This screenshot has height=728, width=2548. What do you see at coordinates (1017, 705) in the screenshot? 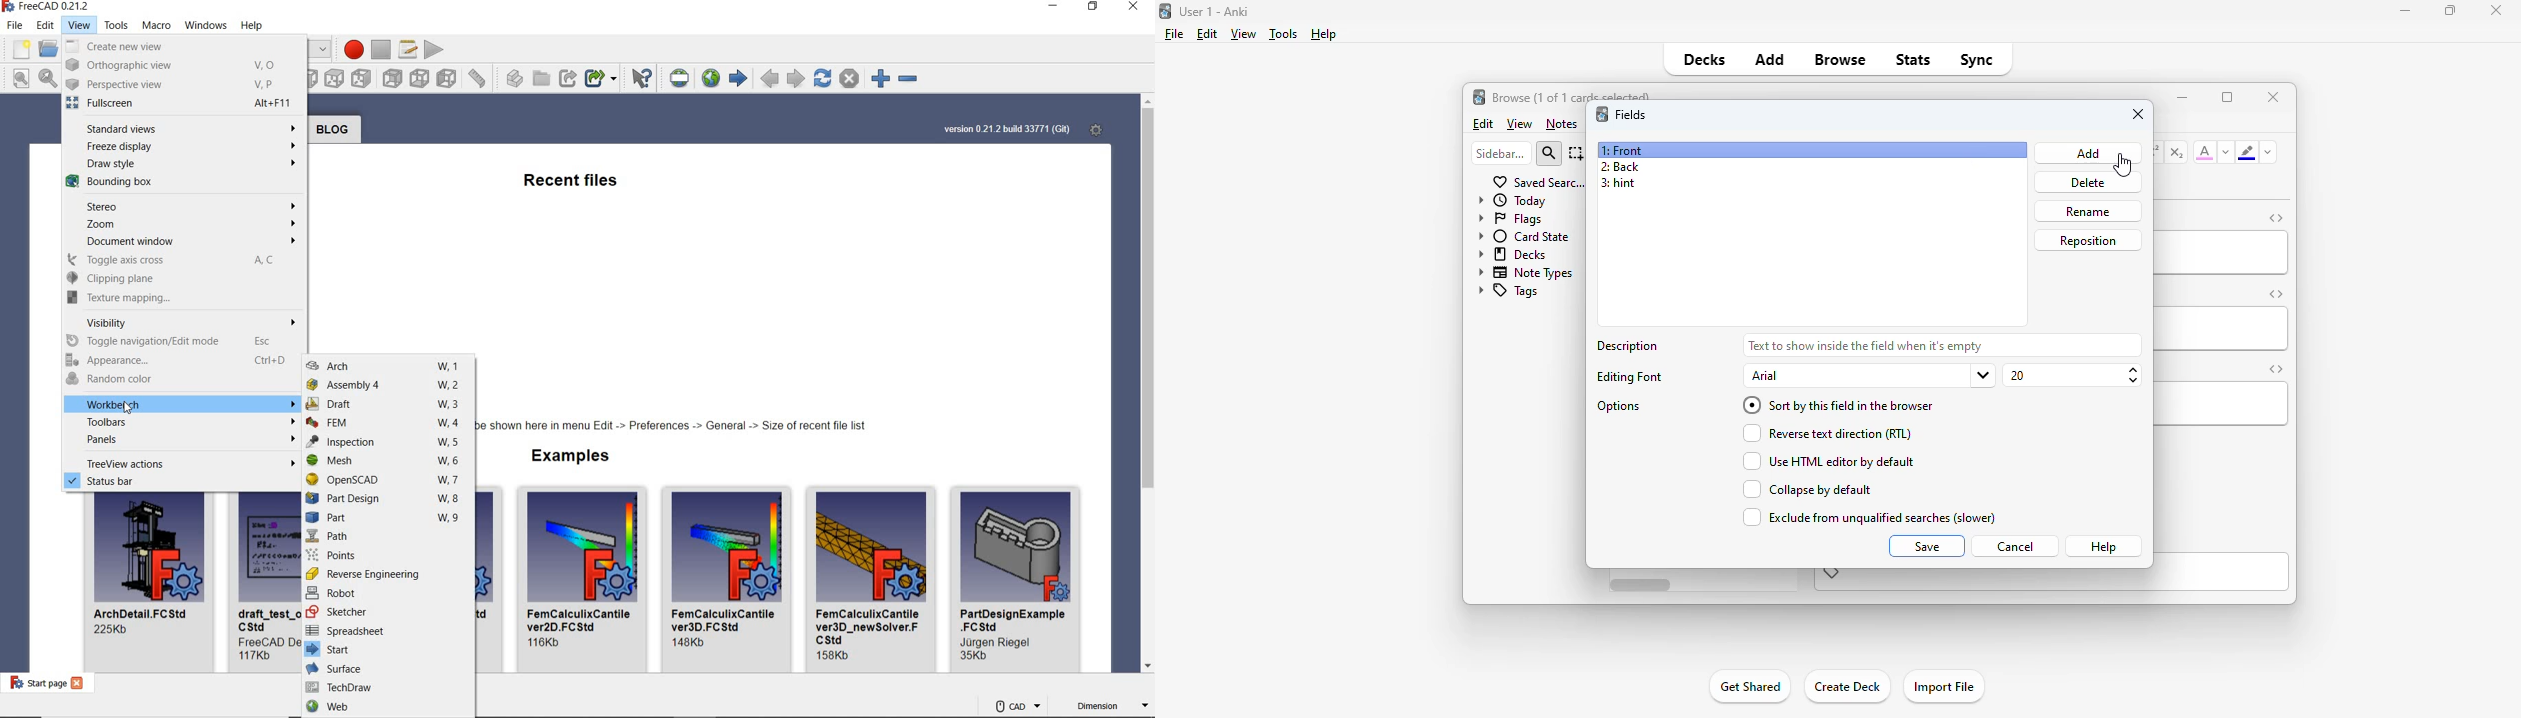
I see `cad navigation style` at bounding box center [1017, 705].